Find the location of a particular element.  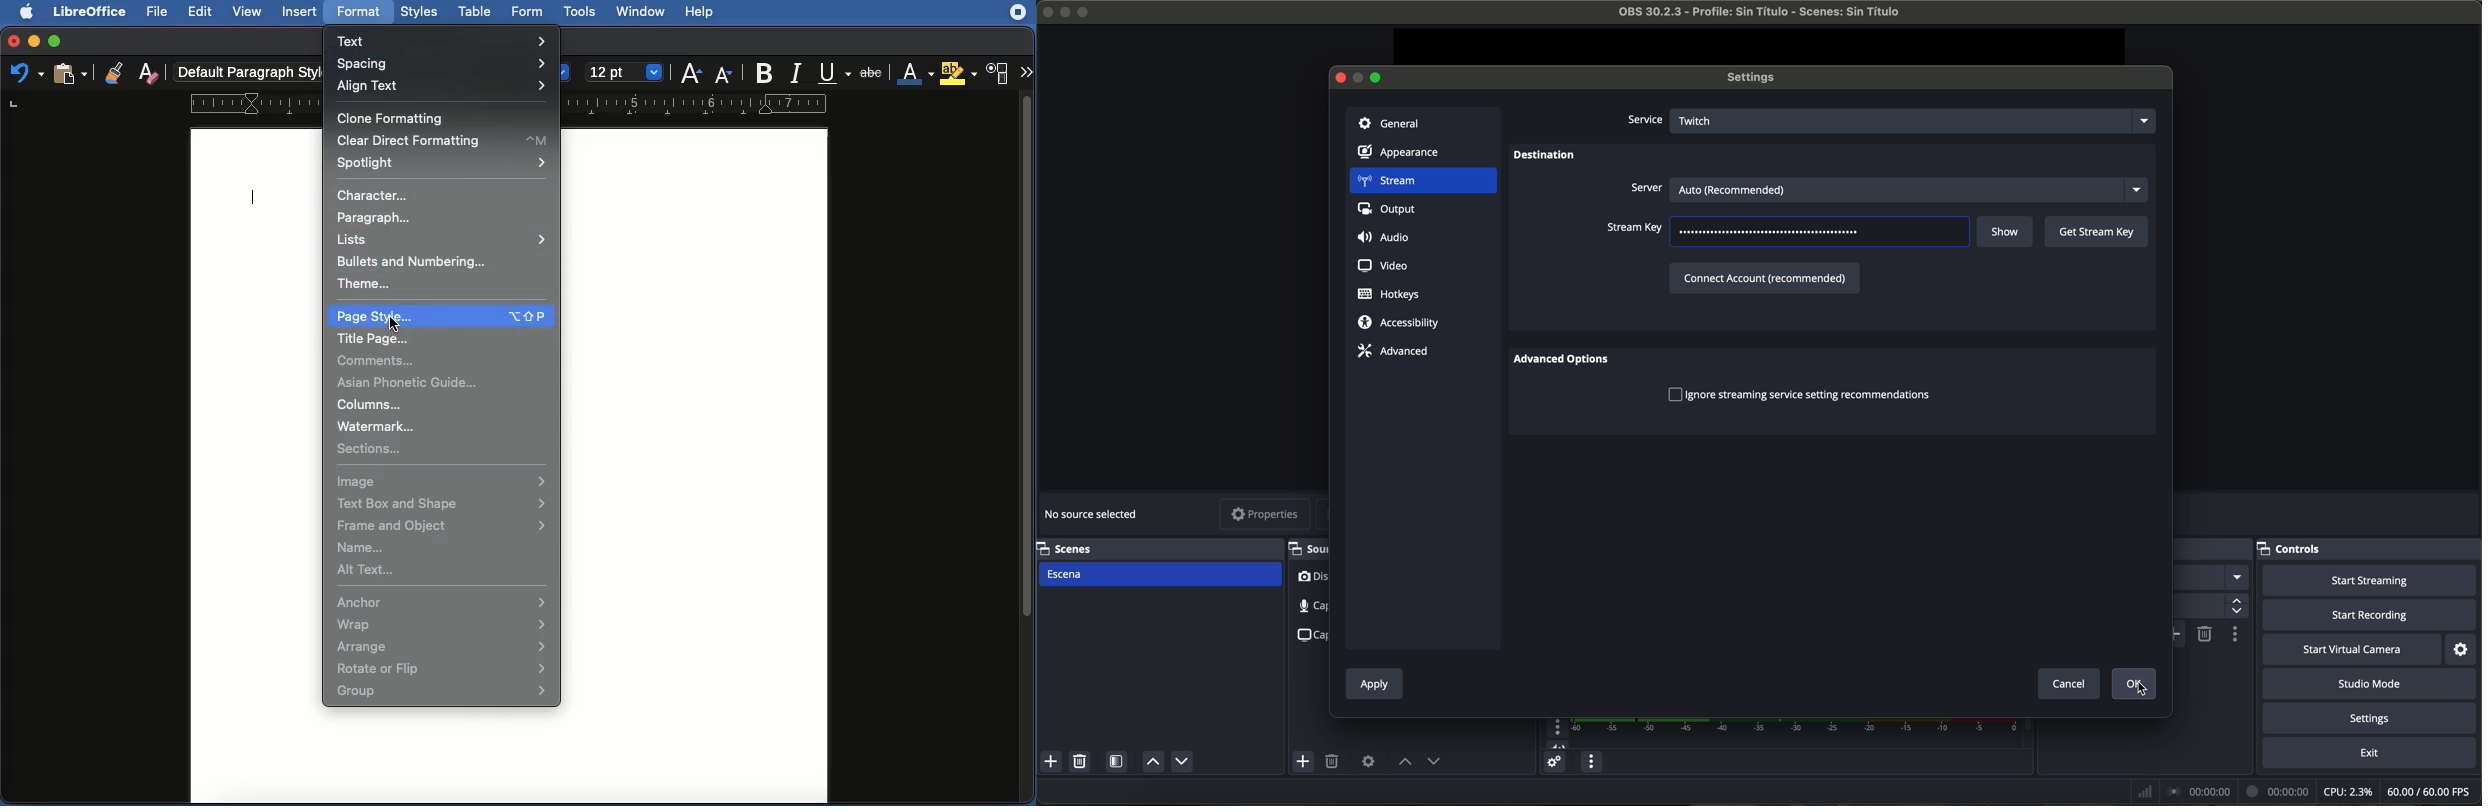

open scene filters is located at coordinates (1118, 763).